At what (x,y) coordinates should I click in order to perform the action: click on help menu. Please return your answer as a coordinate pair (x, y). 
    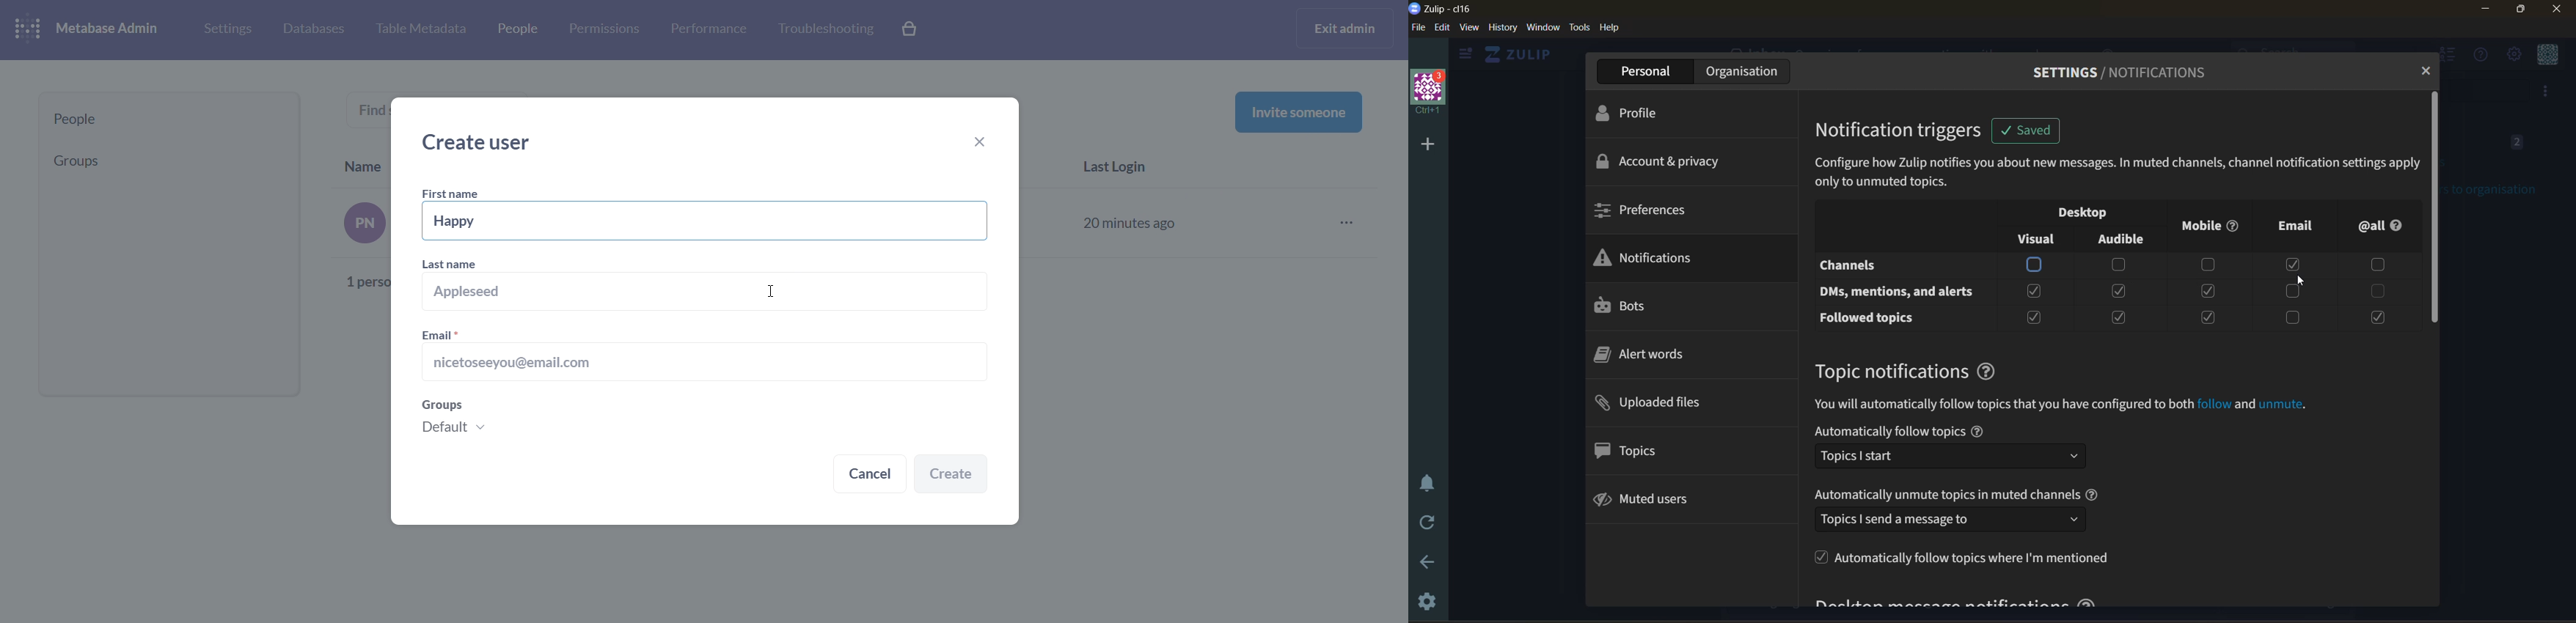
    Looking at the image, I should click on (2477, 55).